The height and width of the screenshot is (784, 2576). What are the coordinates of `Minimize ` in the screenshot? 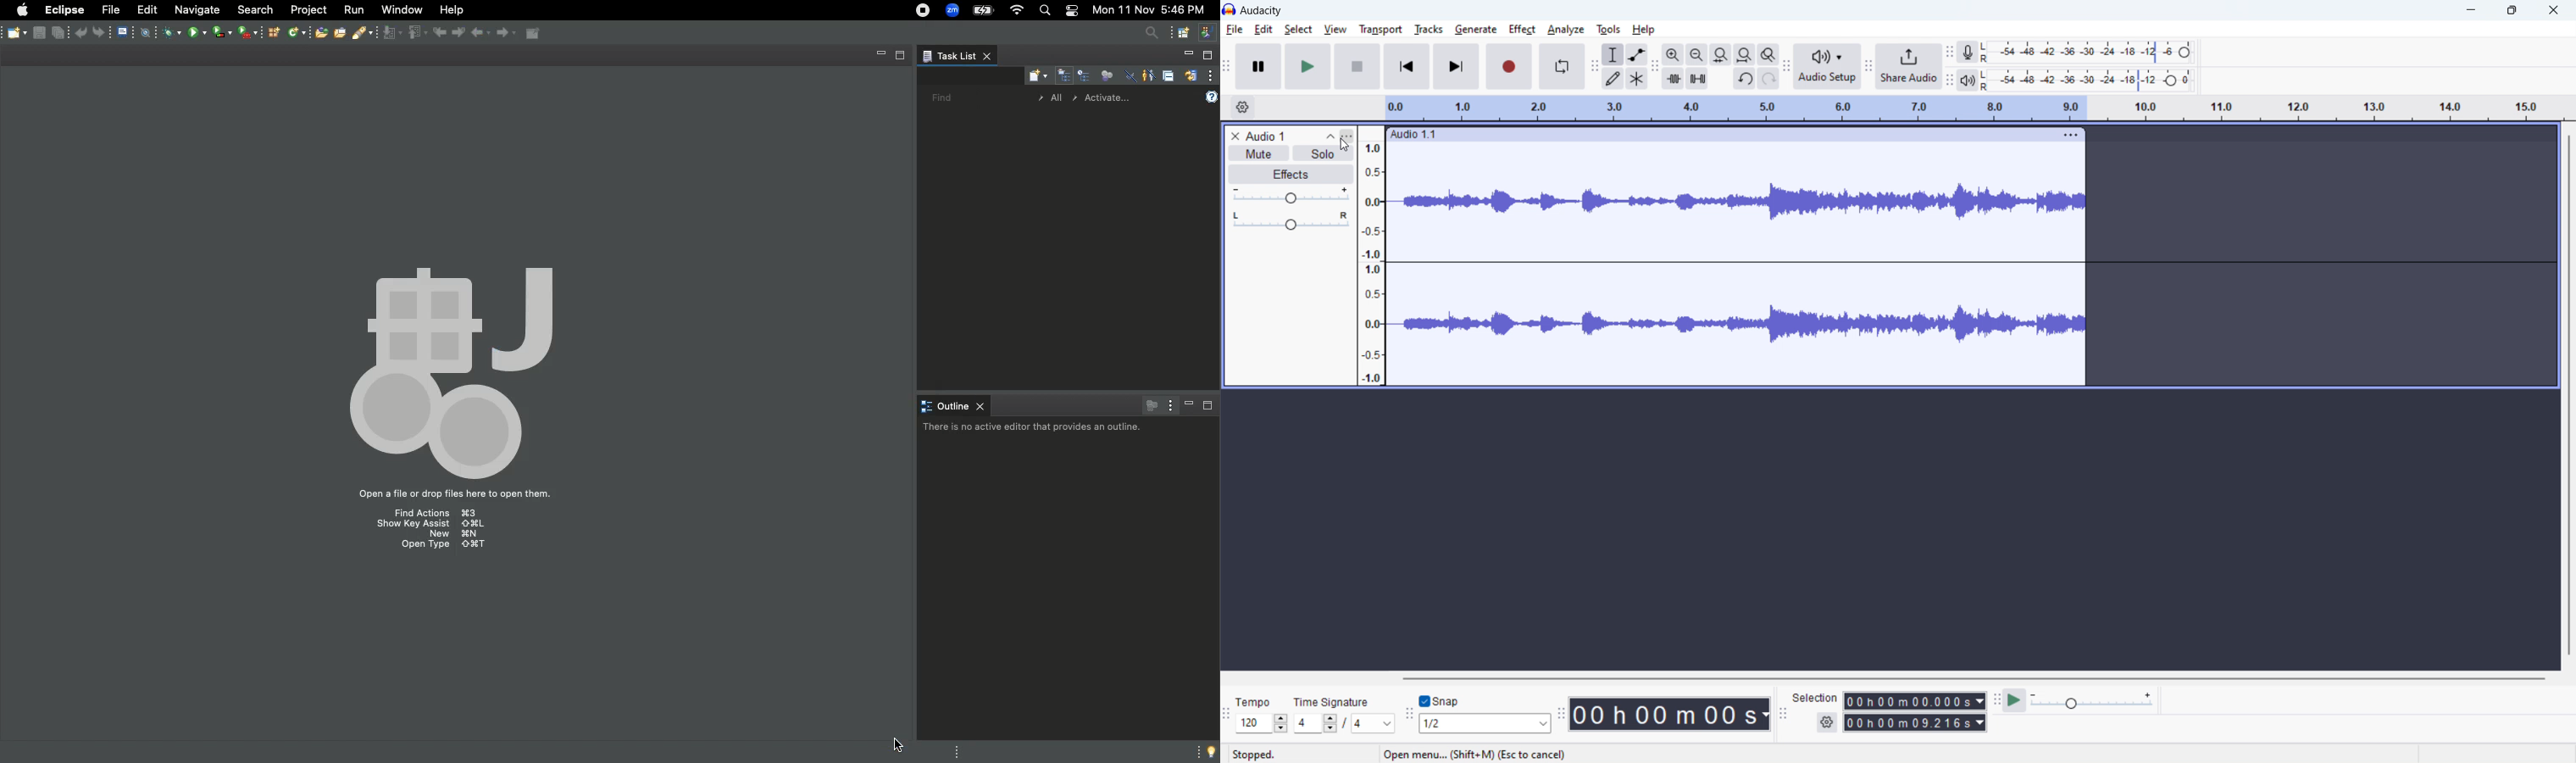 It's located at (1185, 56).